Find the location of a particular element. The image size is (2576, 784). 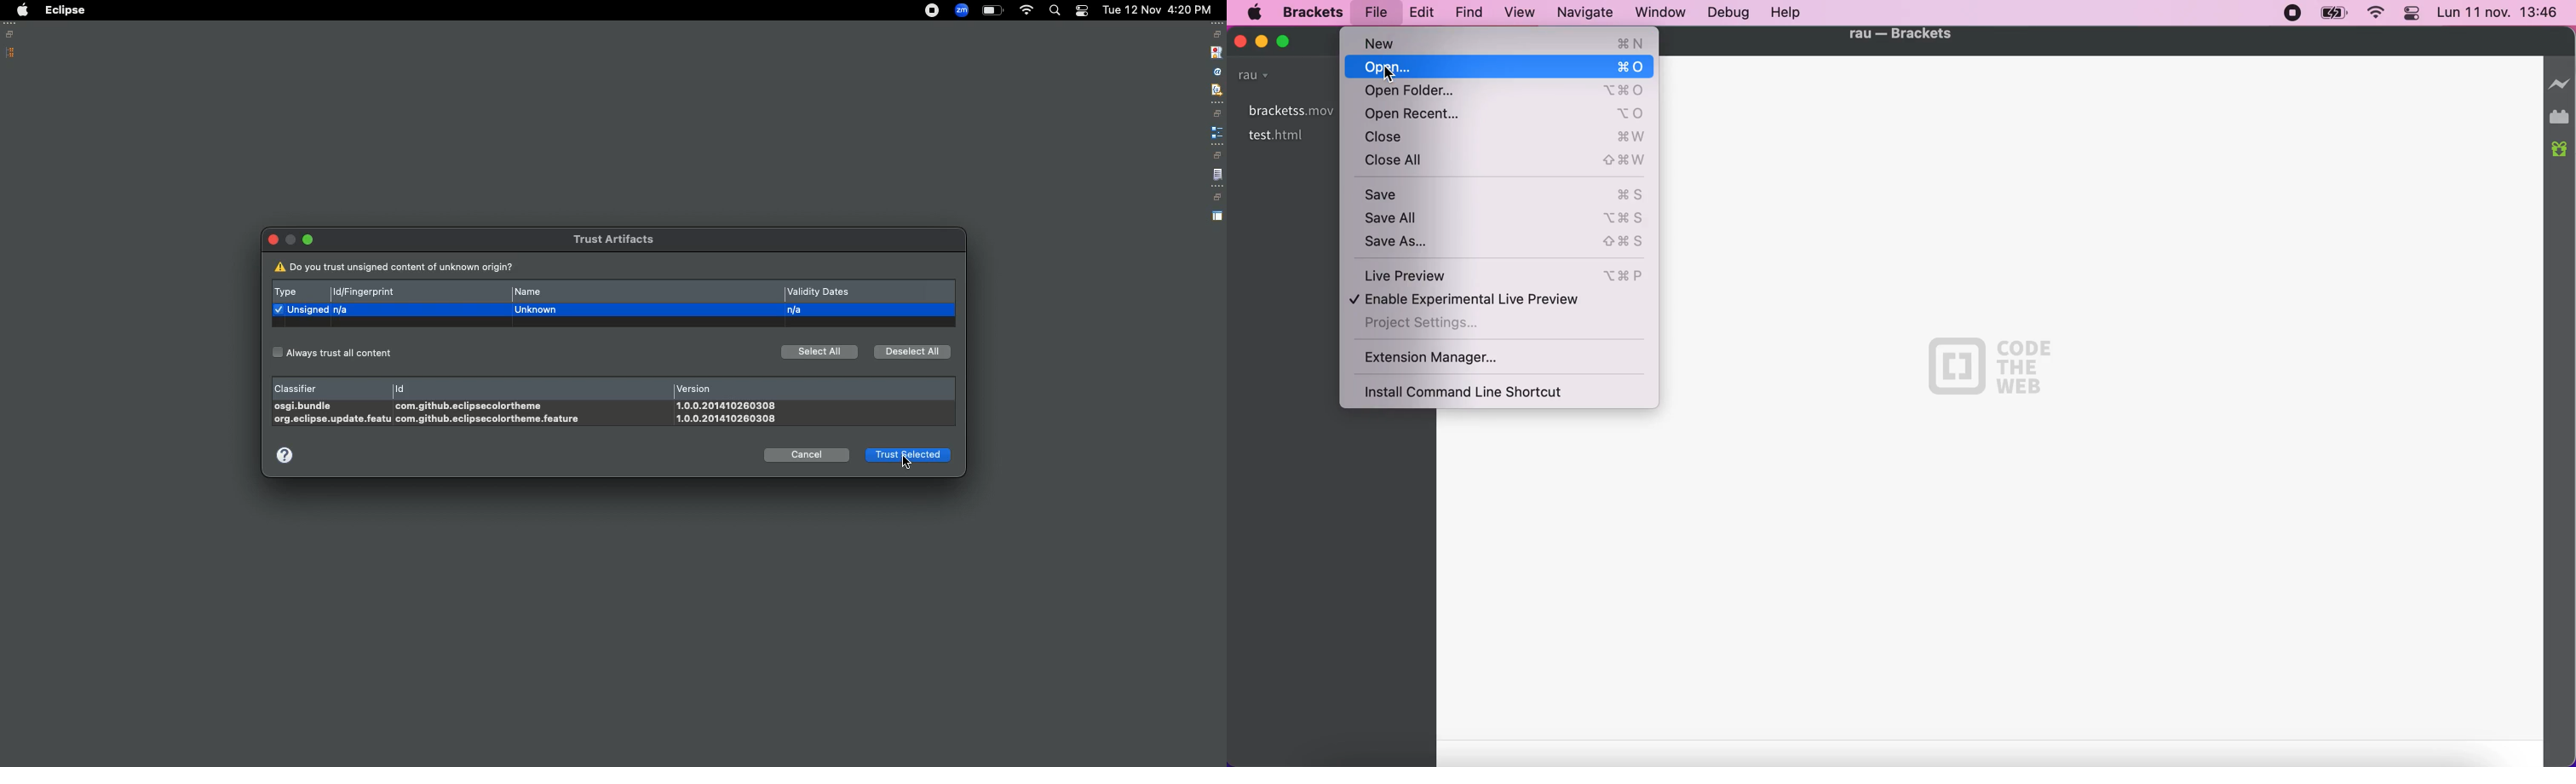

black canvas is located at coordinates (2106, 409).